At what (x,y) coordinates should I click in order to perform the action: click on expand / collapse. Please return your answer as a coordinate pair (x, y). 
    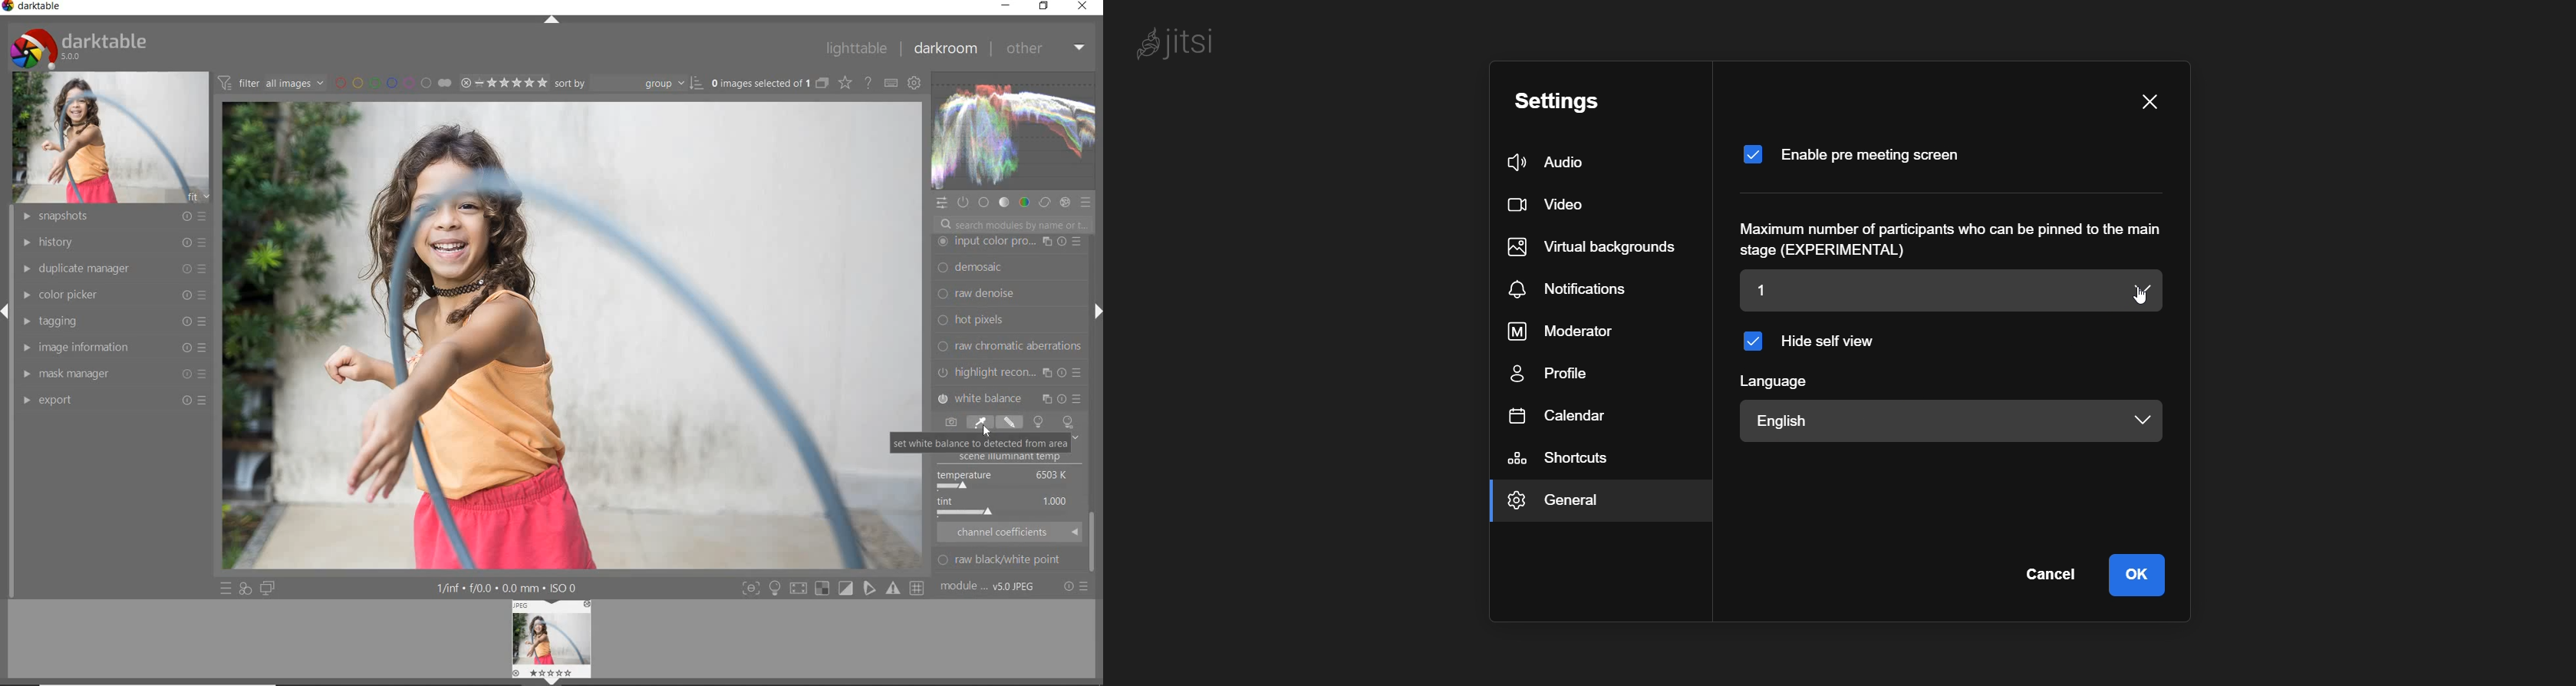
    Looking at the image, I should click on (550, 22).